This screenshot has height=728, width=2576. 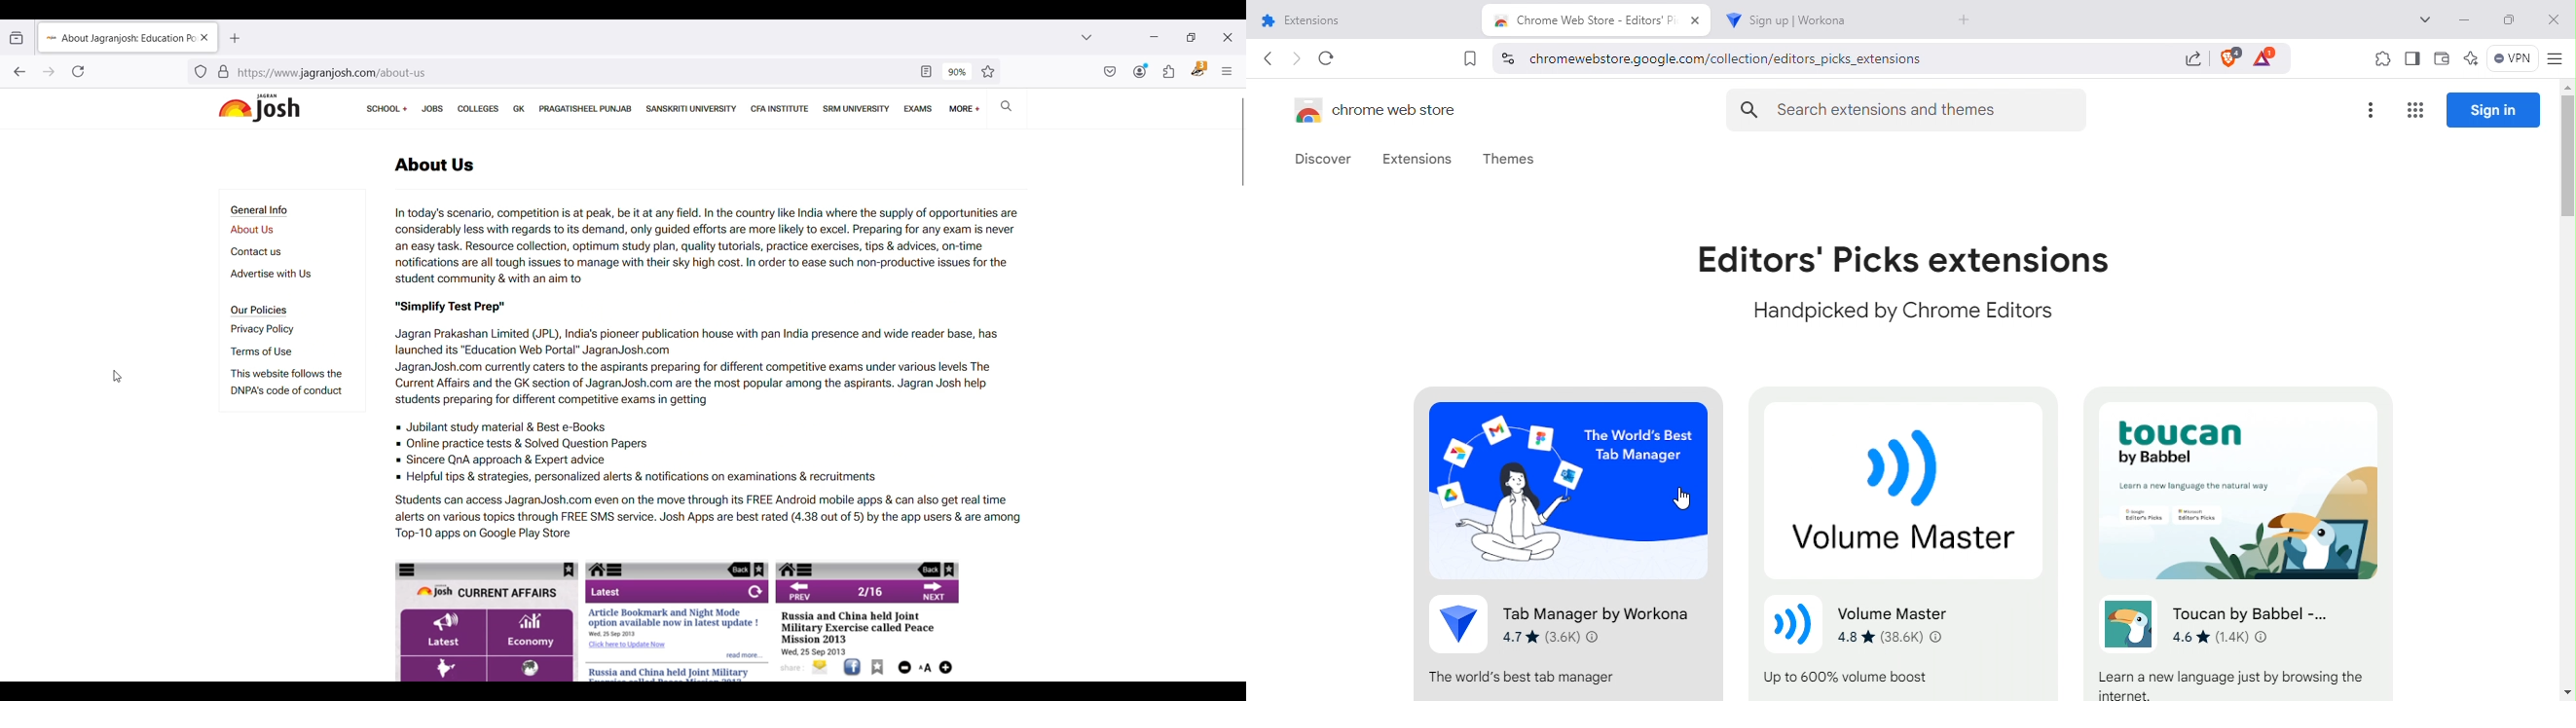 What do you see at coordinates (1268, 58) in the screenshot?
I see `Click to go back` at bounding box center [1268, 58].